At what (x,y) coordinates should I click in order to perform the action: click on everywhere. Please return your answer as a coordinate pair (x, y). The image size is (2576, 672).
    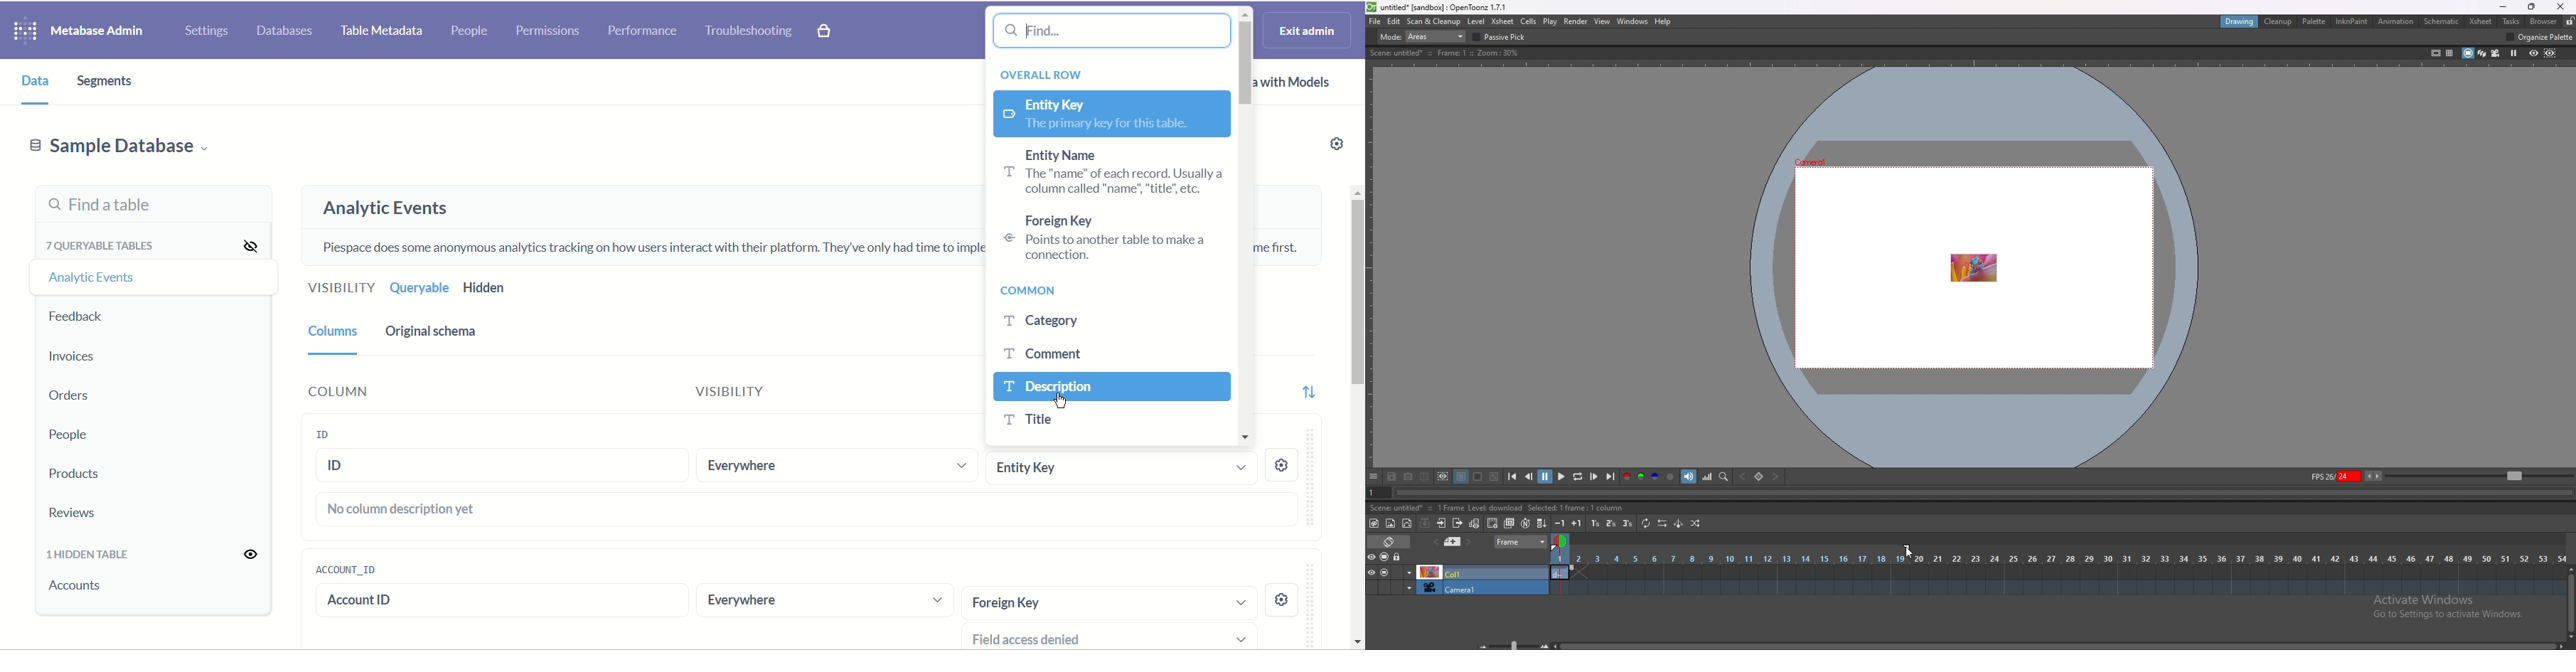
    Looking at the image, I should click on (838, 465).